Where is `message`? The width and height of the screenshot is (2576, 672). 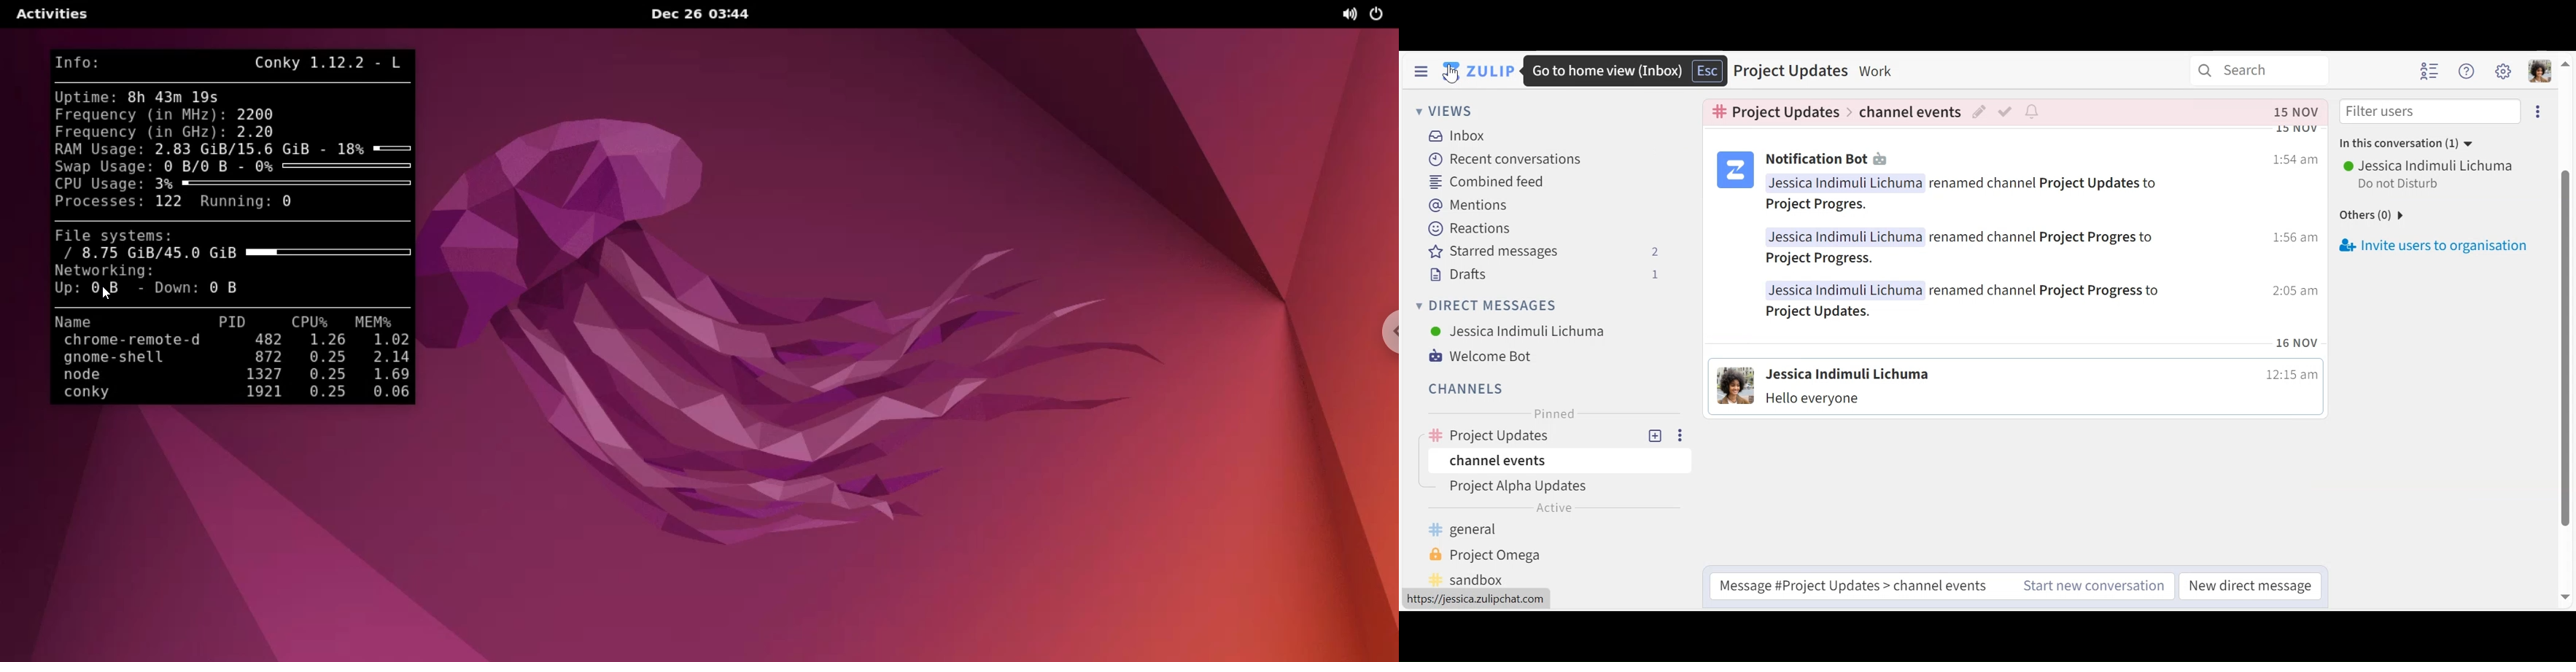
message is located at coordinates (1815, 401).